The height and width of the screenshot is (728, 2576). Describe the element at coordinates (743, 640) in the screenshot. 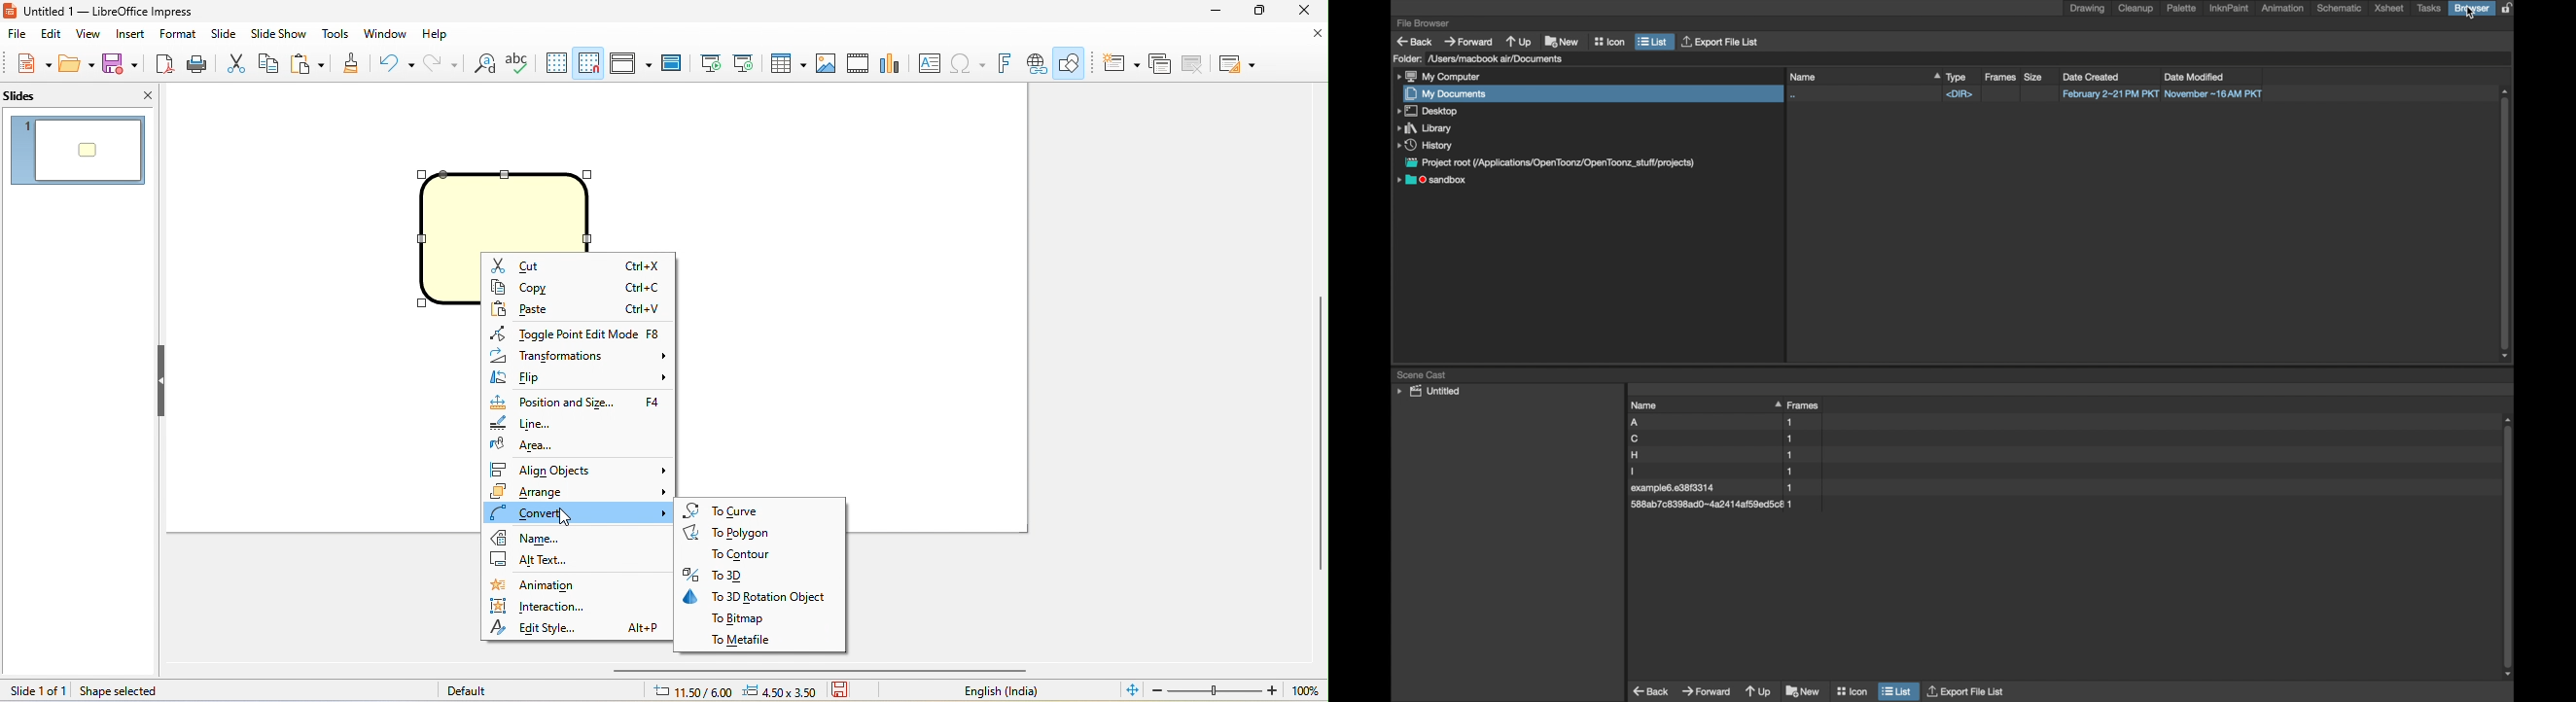

I see `to metafile` at that location.